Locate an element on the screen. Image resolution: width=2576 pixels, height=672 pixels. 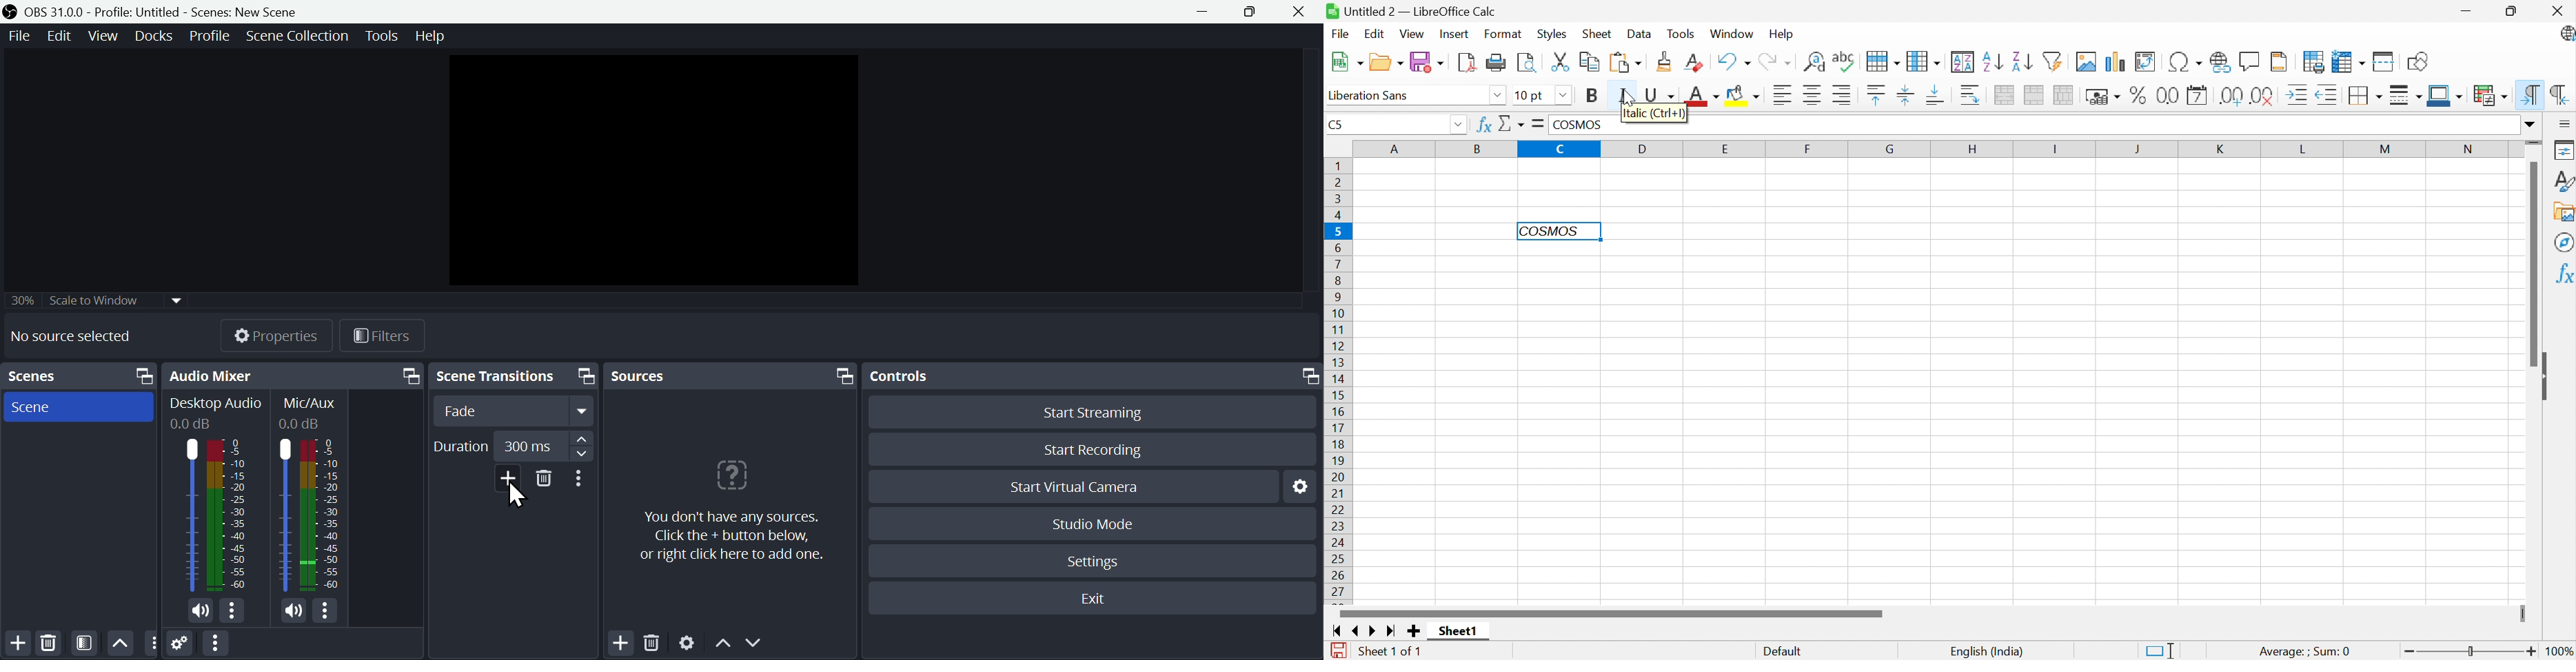
Find and replace is located at coordinates (1814, 62).